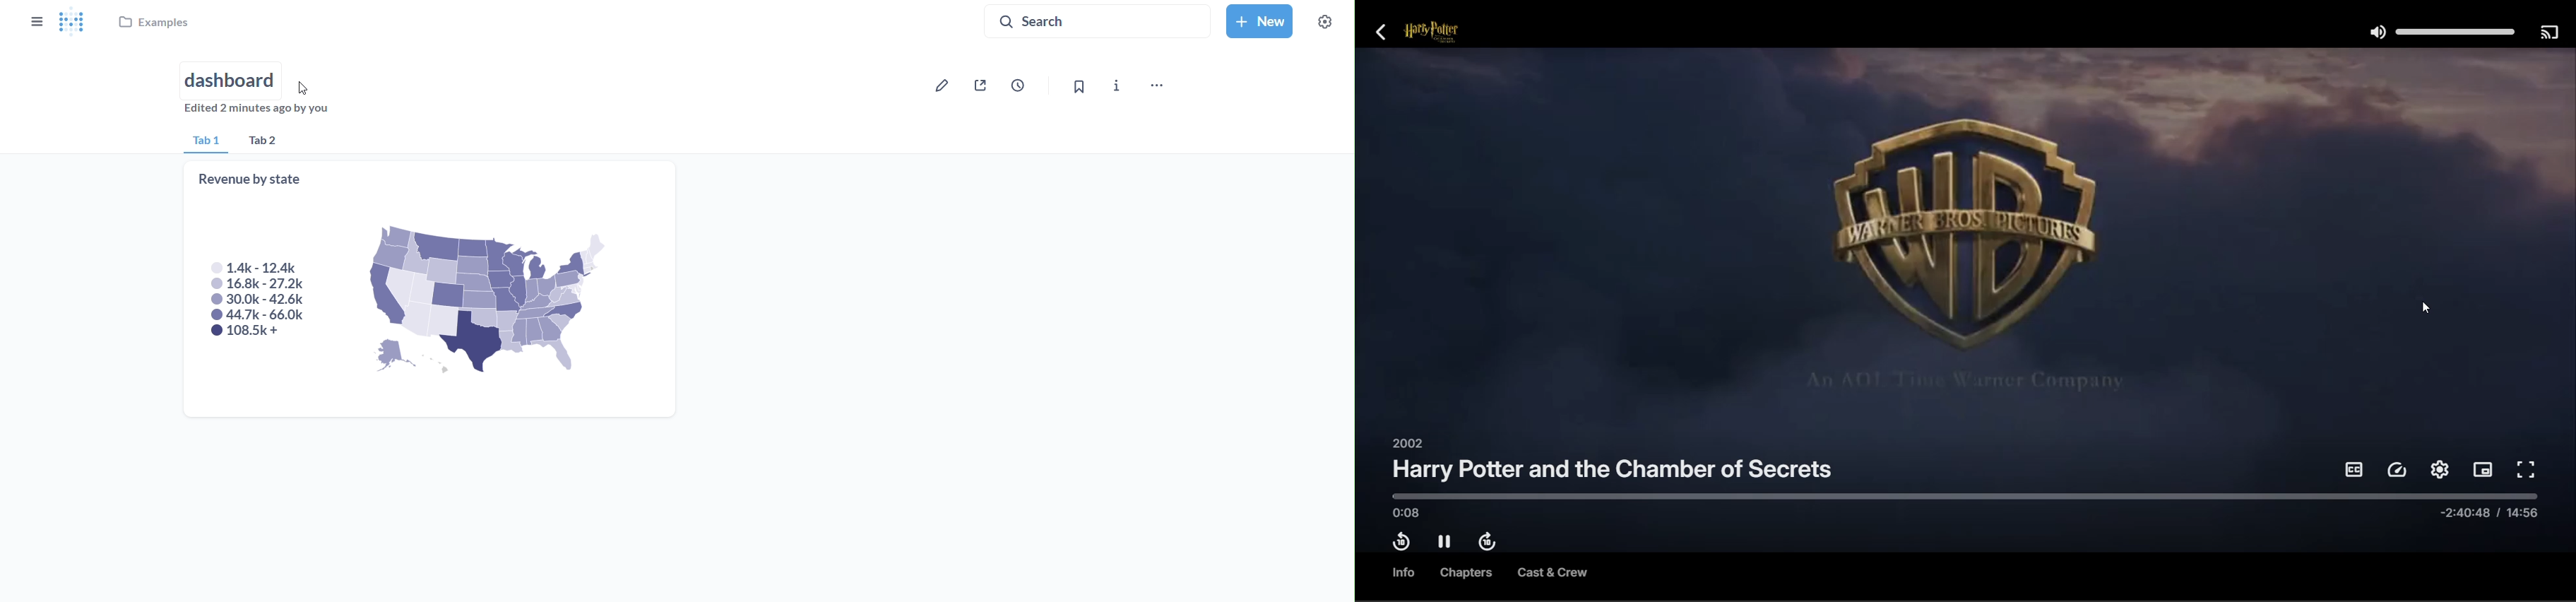  What do you see at coordinates (1960, 497) in the screenshot?
I see `Movie Timeline` at bounding box center [1960, 497].